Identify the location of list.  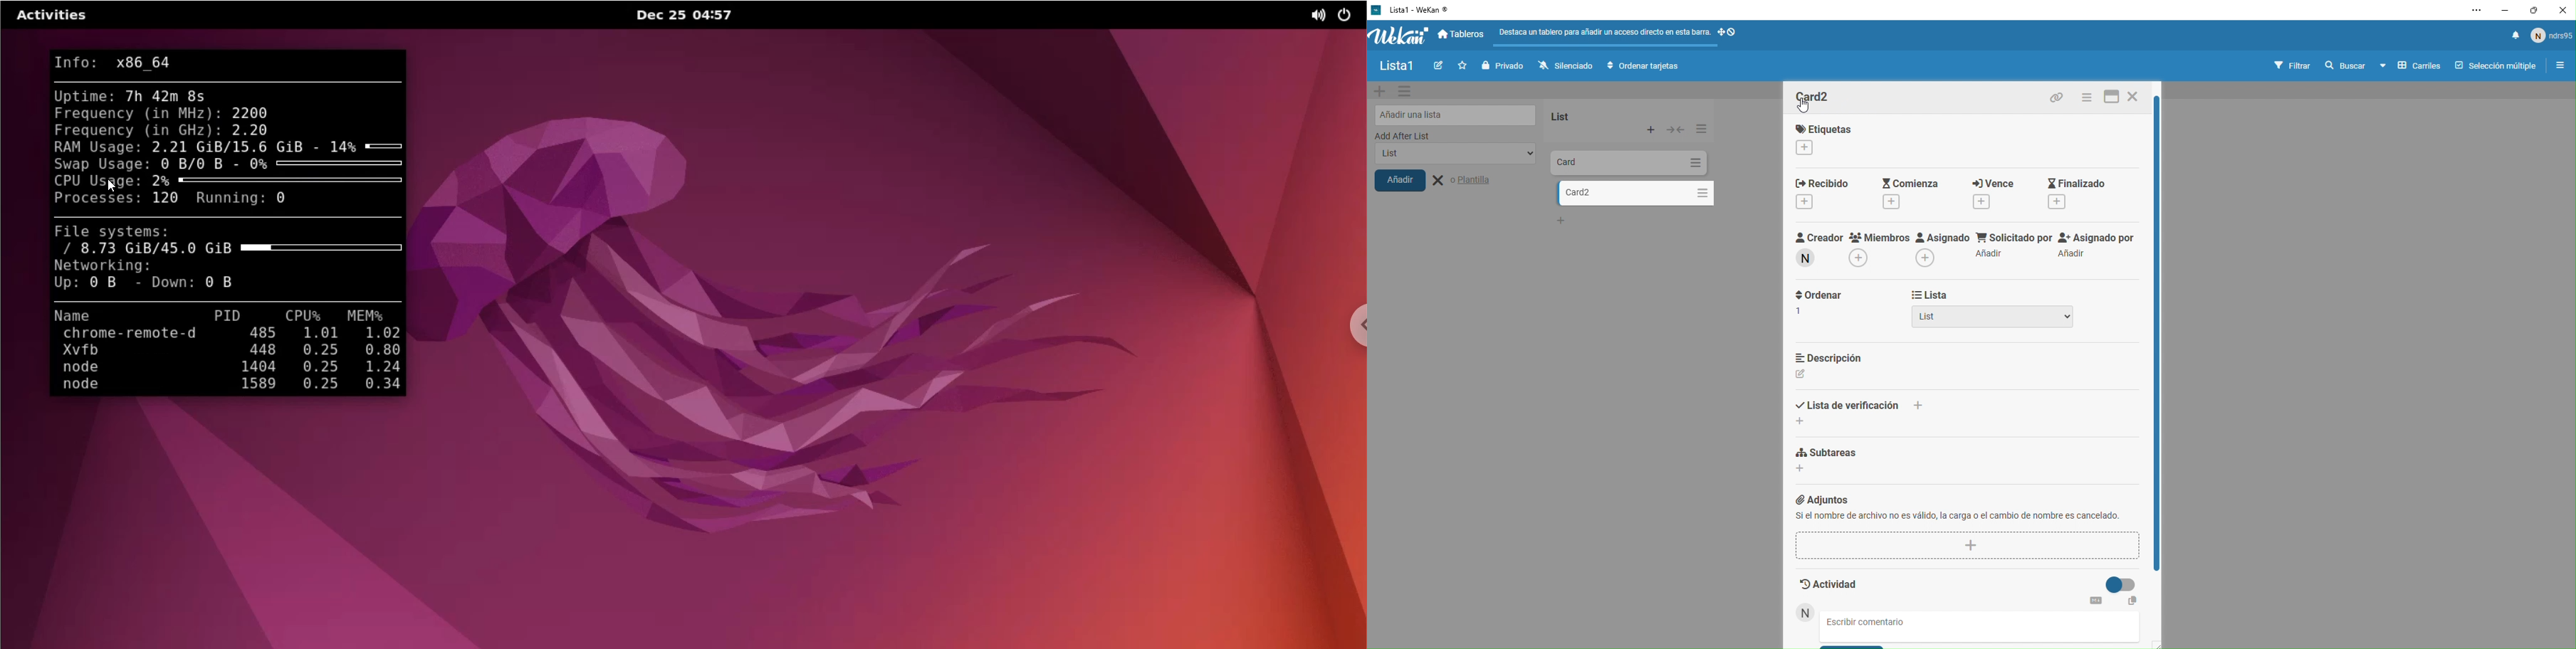
(1579, 114).